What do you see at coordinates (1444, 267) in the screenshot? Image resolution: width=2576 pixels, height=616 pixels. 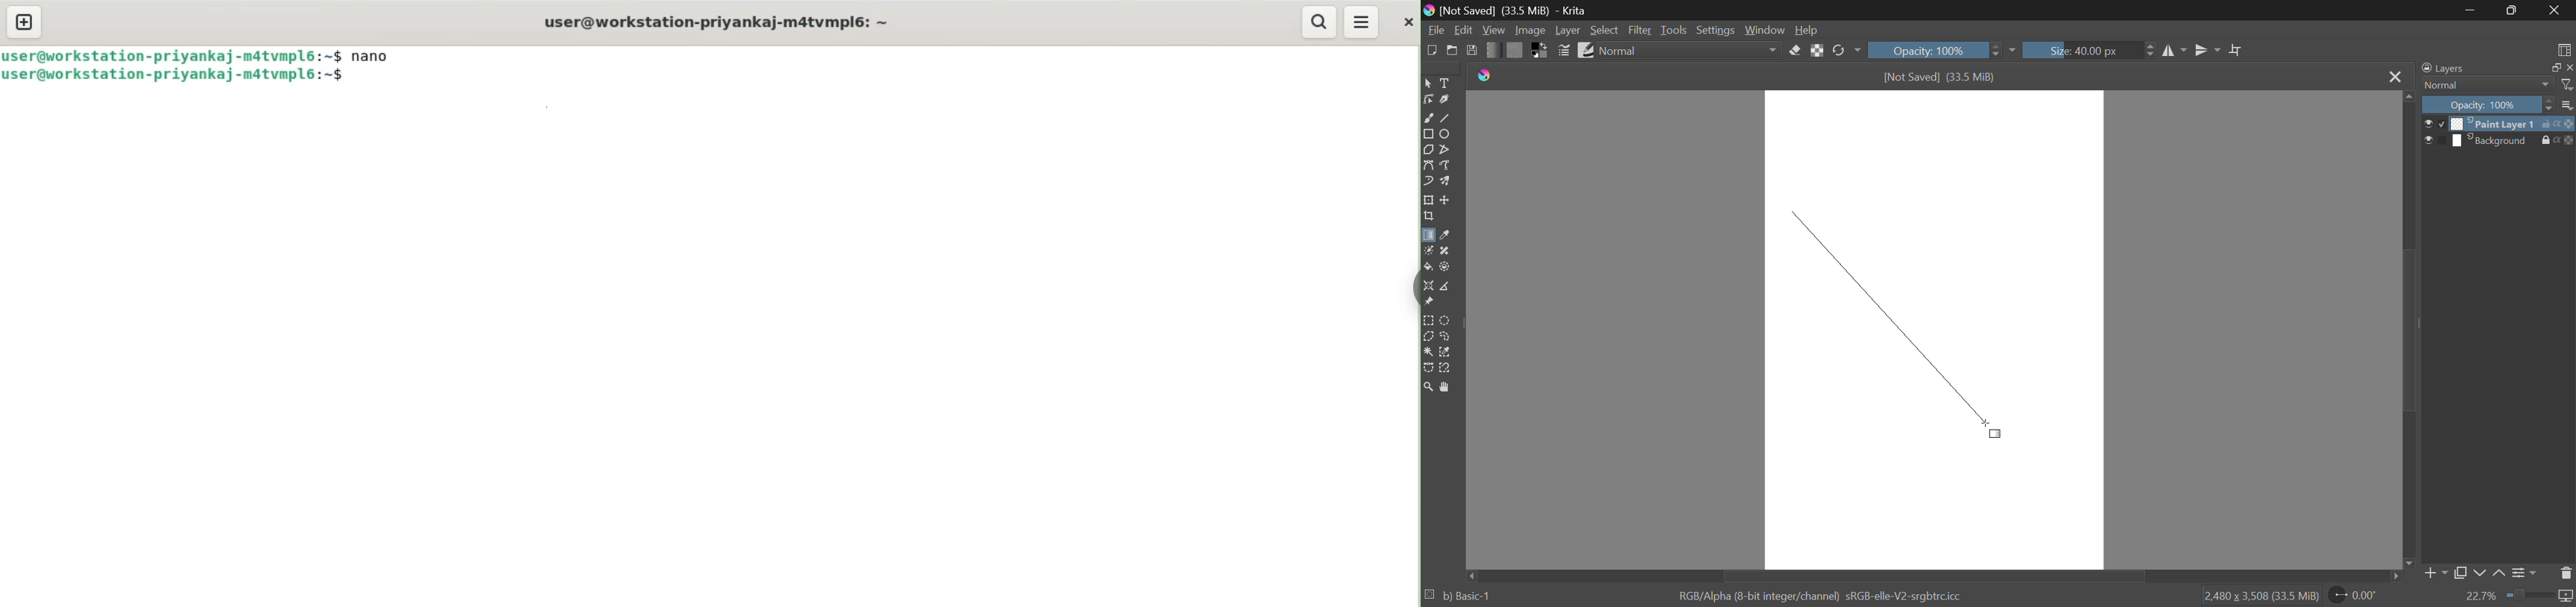 I see `Enclose and Fill` at bounding box center [1444, 267].